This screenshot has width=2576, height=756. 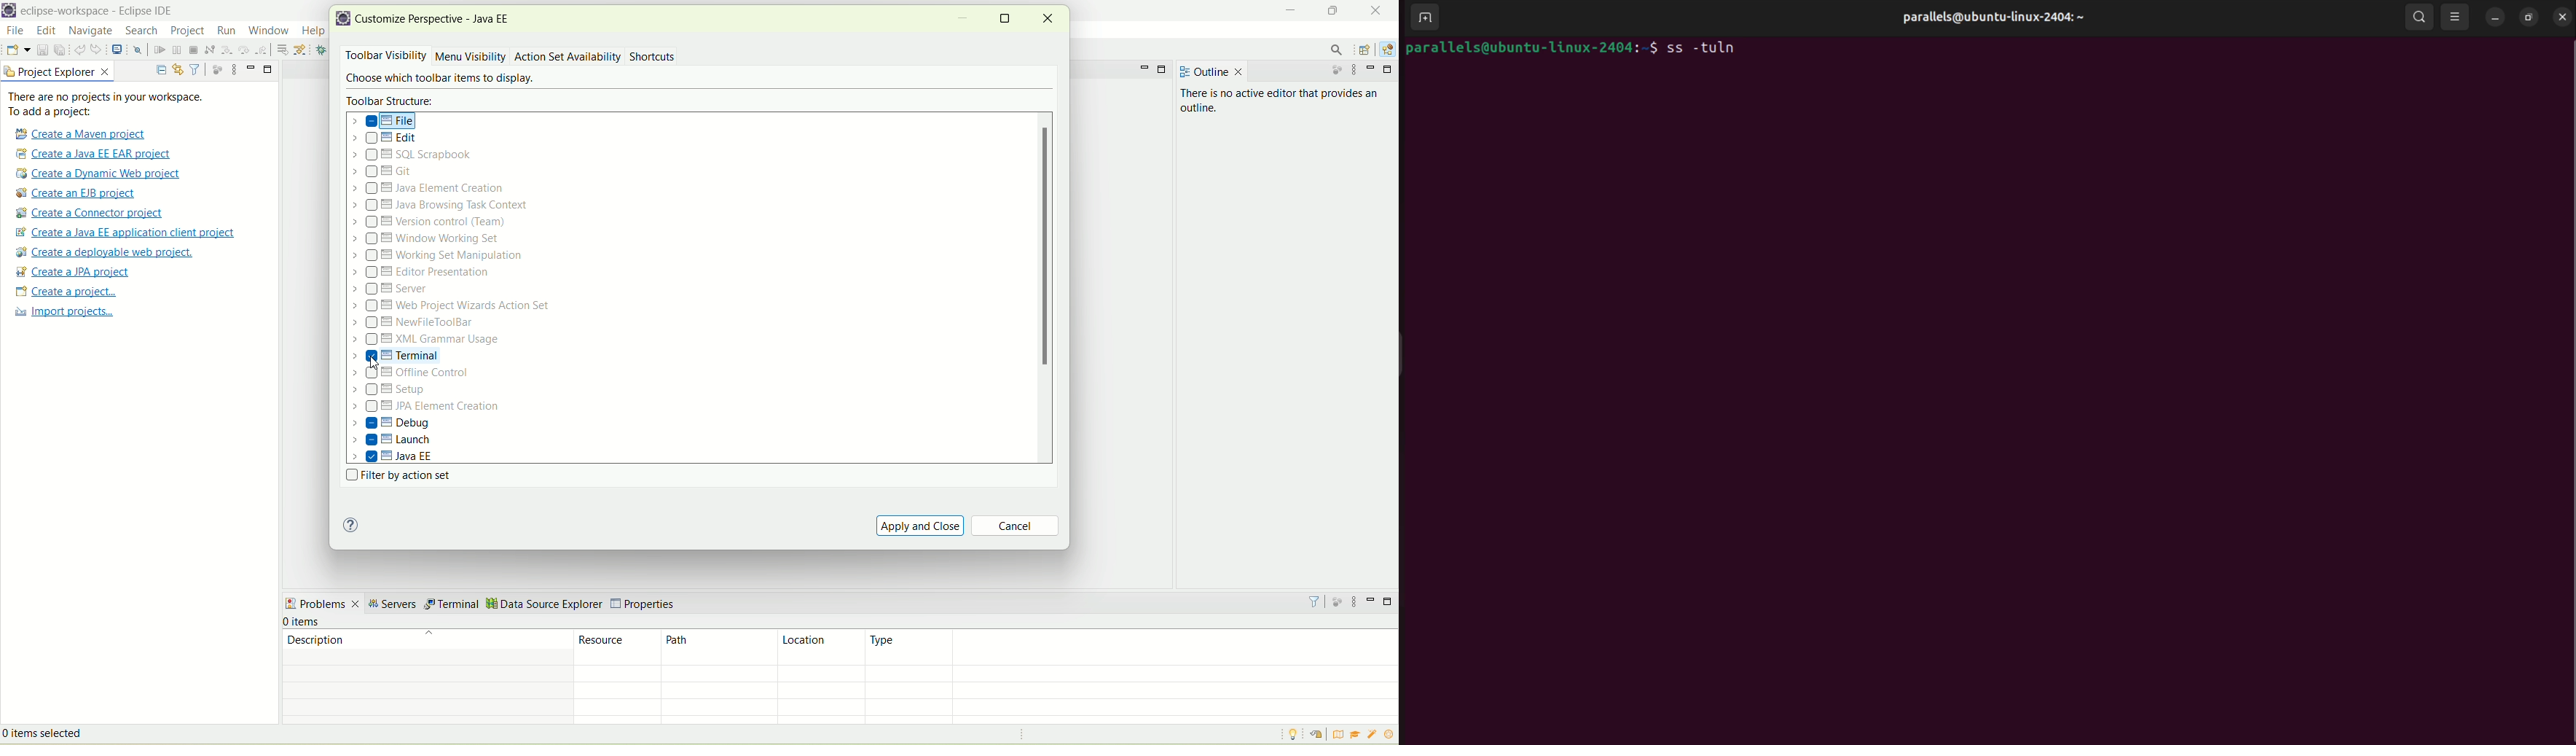 I want to click on save, so click(x=41, y=50).